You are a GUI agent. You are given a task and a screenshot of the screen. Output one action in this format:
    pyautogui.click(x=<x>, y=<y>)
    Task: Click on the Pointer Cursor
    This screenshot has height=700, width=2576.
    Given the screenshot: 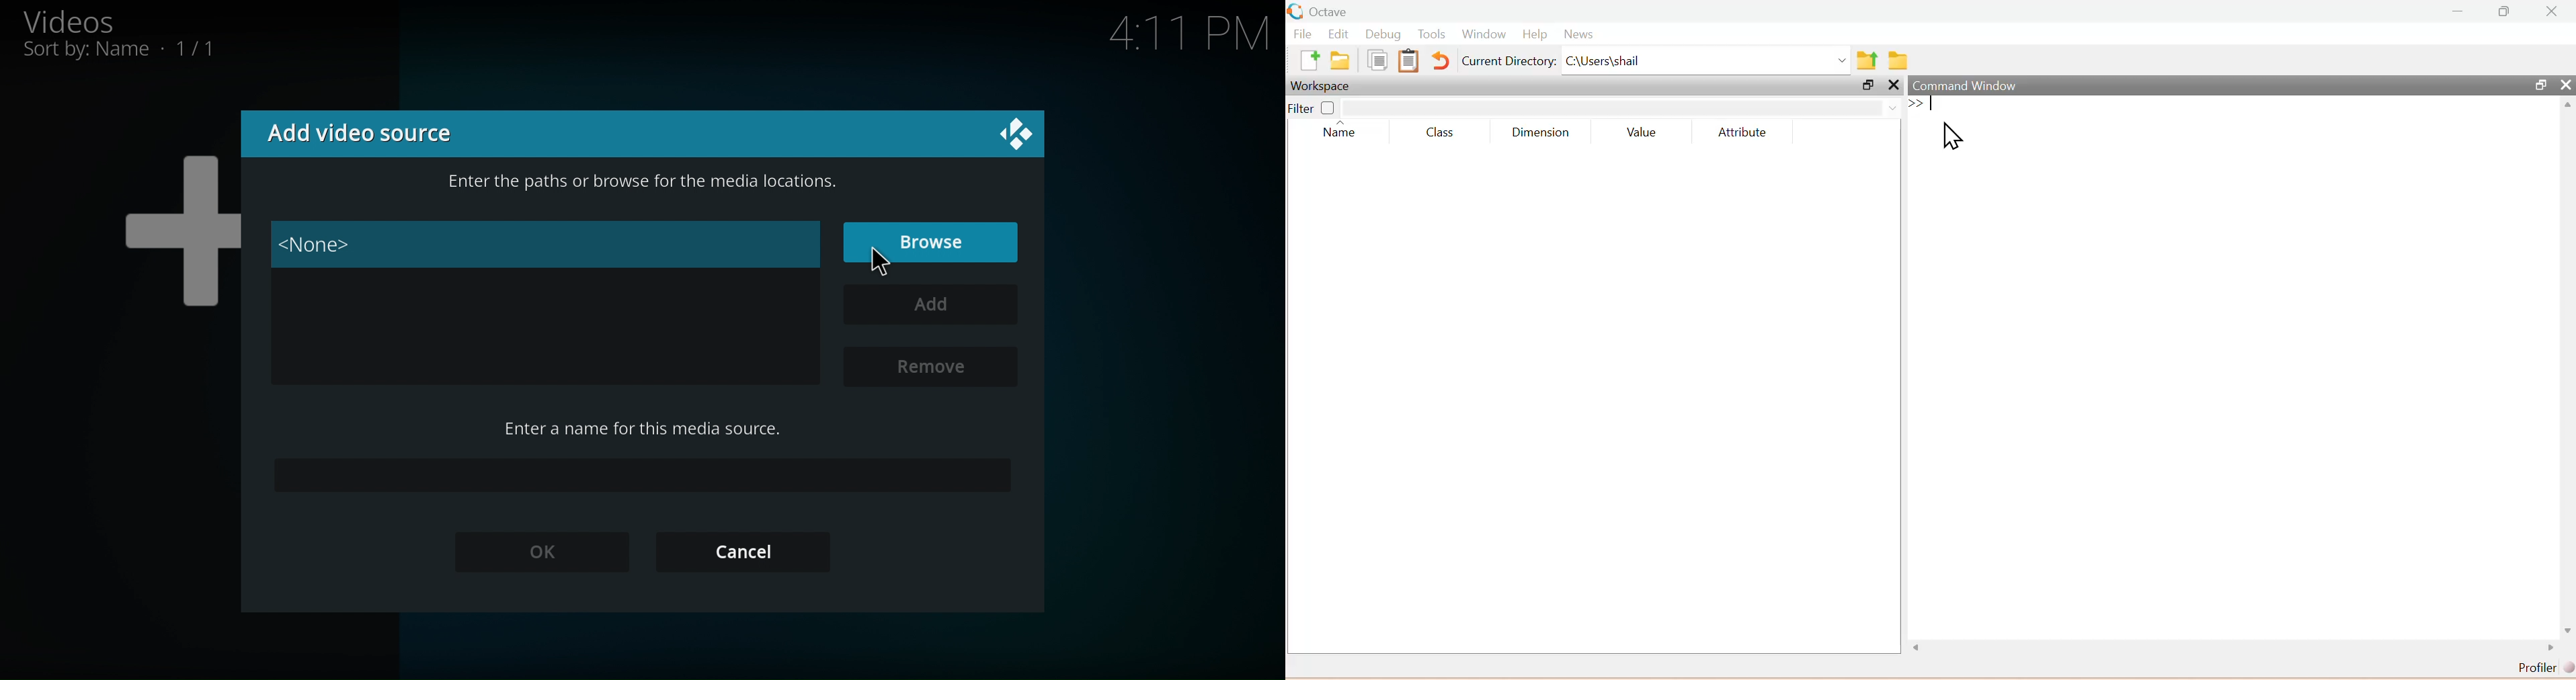 What is the action you would take?
    pyautogui.click(x=883, y=262)
    